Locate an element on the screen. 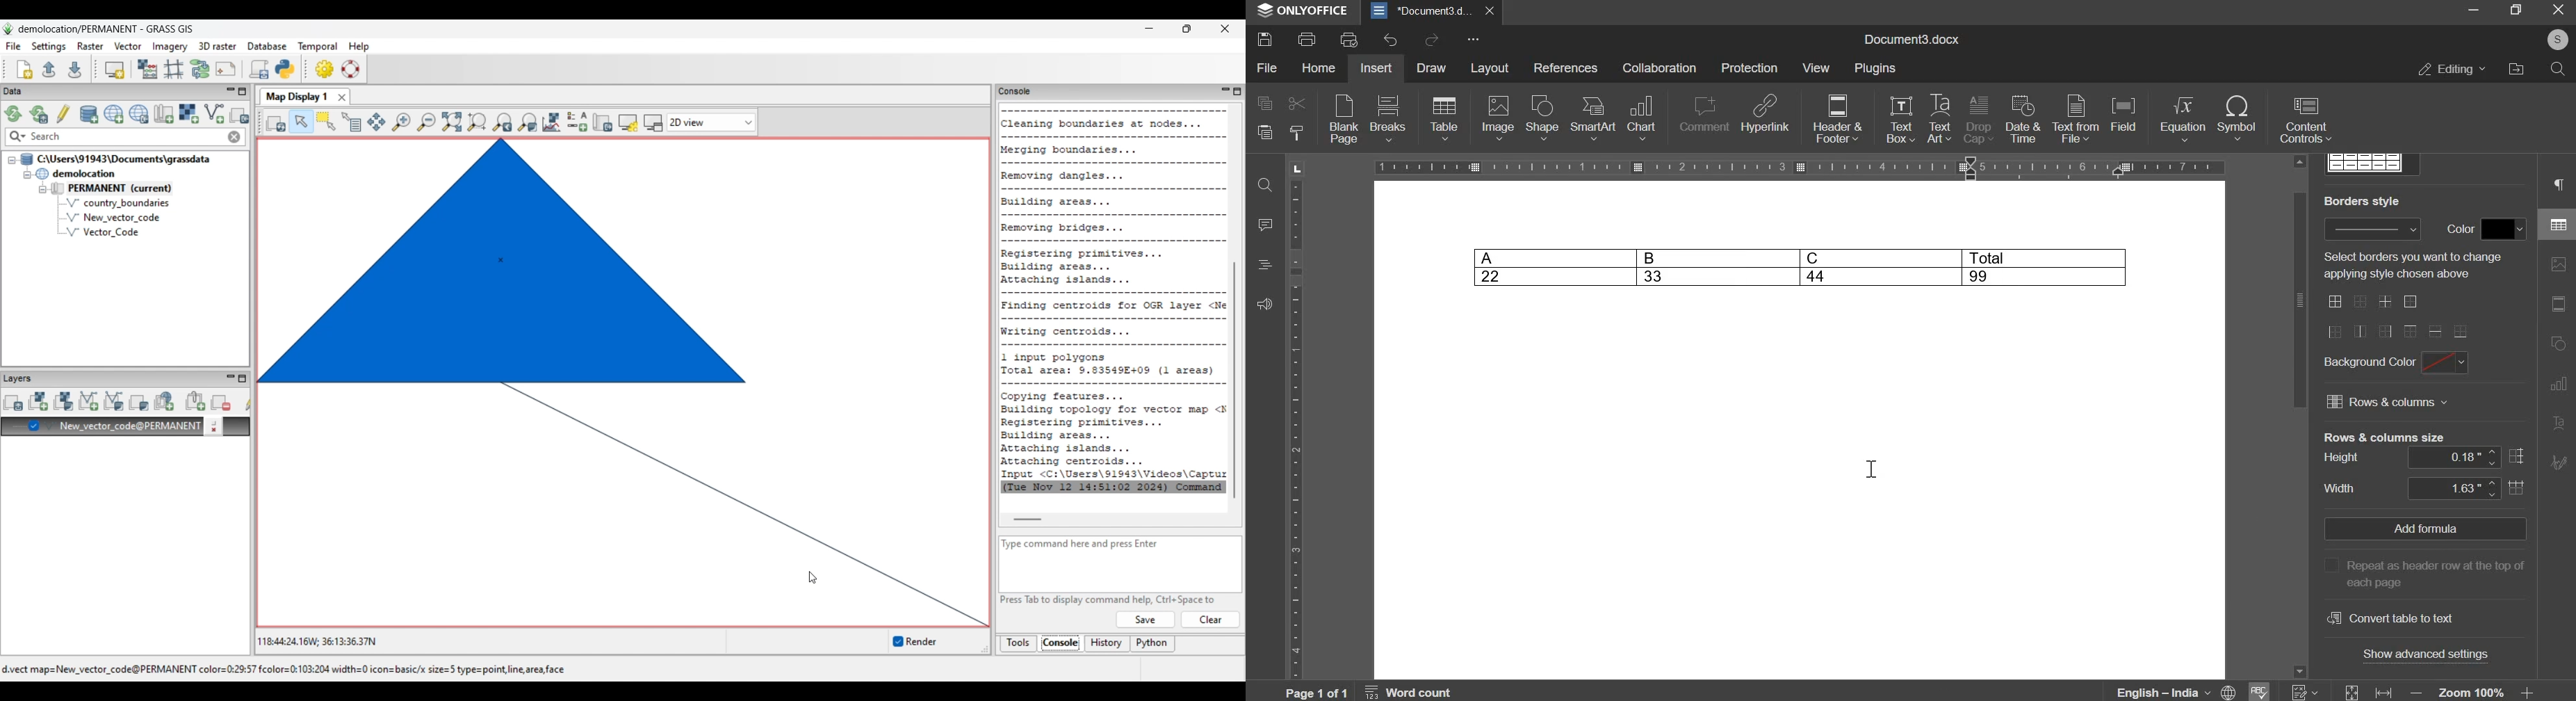  maximize is located at coordinates (2517, 12).